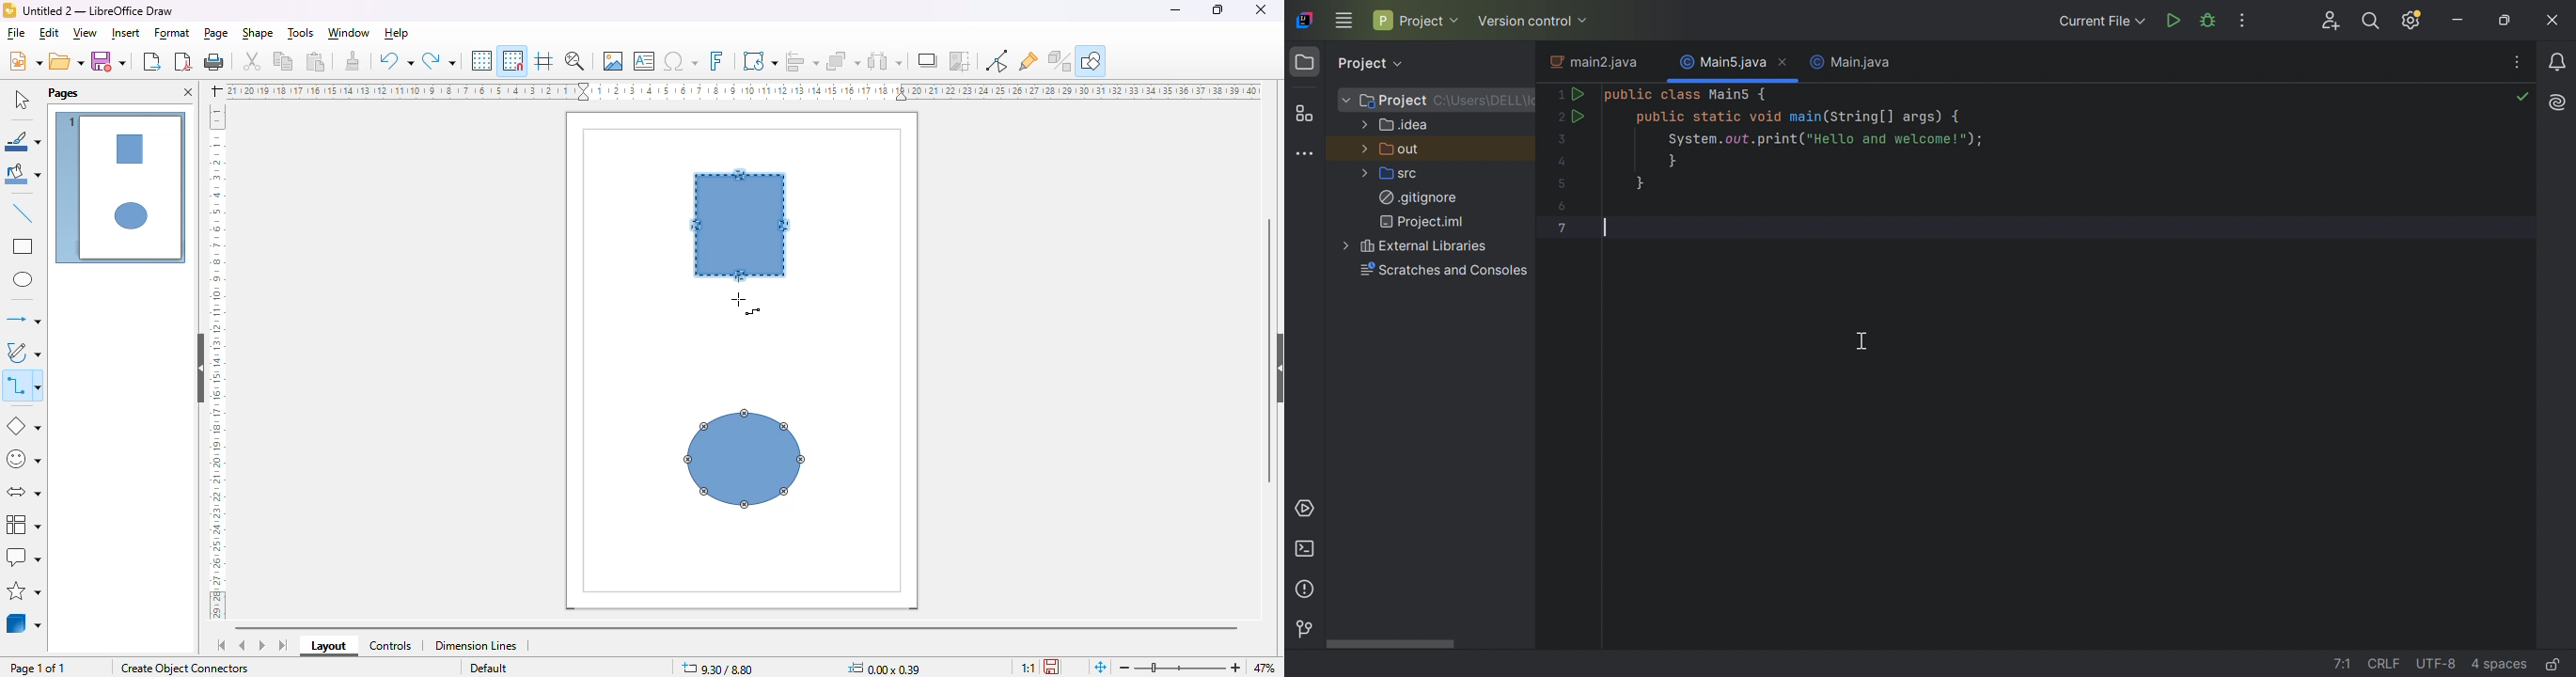 The height and width of the screenshot is (700, 2576). Describe the element at coordinates (681, 61) in the screenshot. I see `insert special characters` at that location.